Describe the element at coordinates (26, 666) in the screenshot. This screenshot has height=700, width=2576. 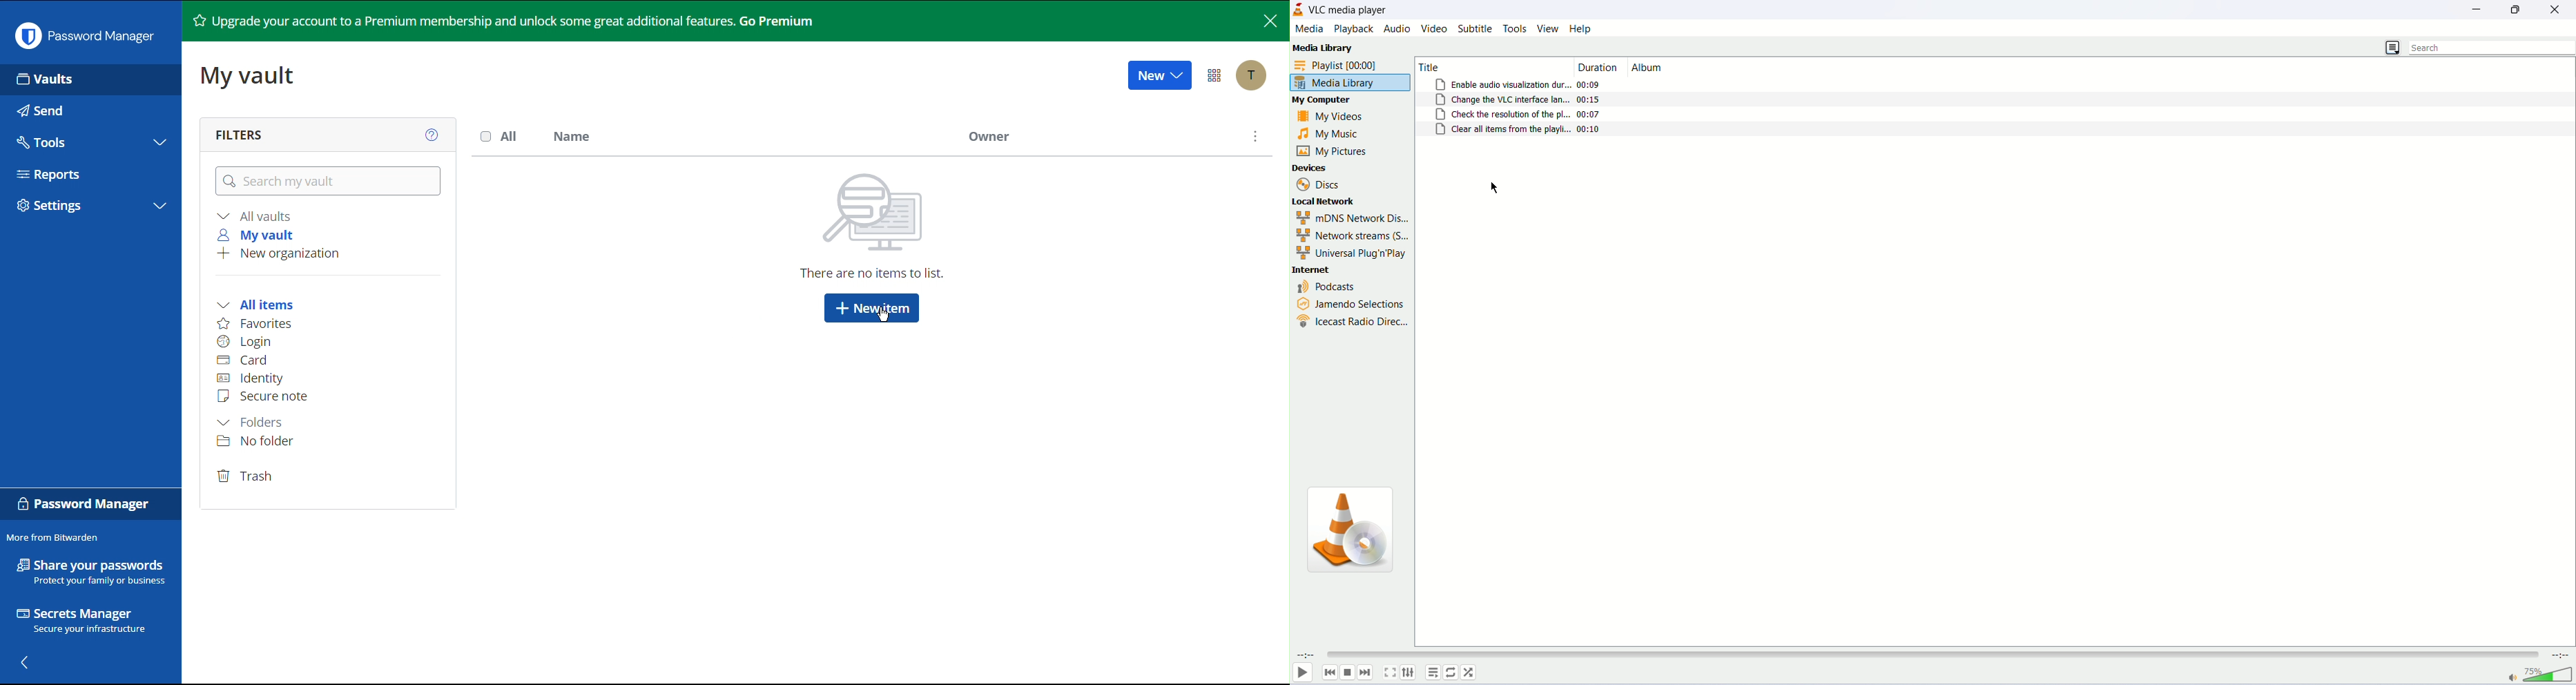
I see `Back` at that location.